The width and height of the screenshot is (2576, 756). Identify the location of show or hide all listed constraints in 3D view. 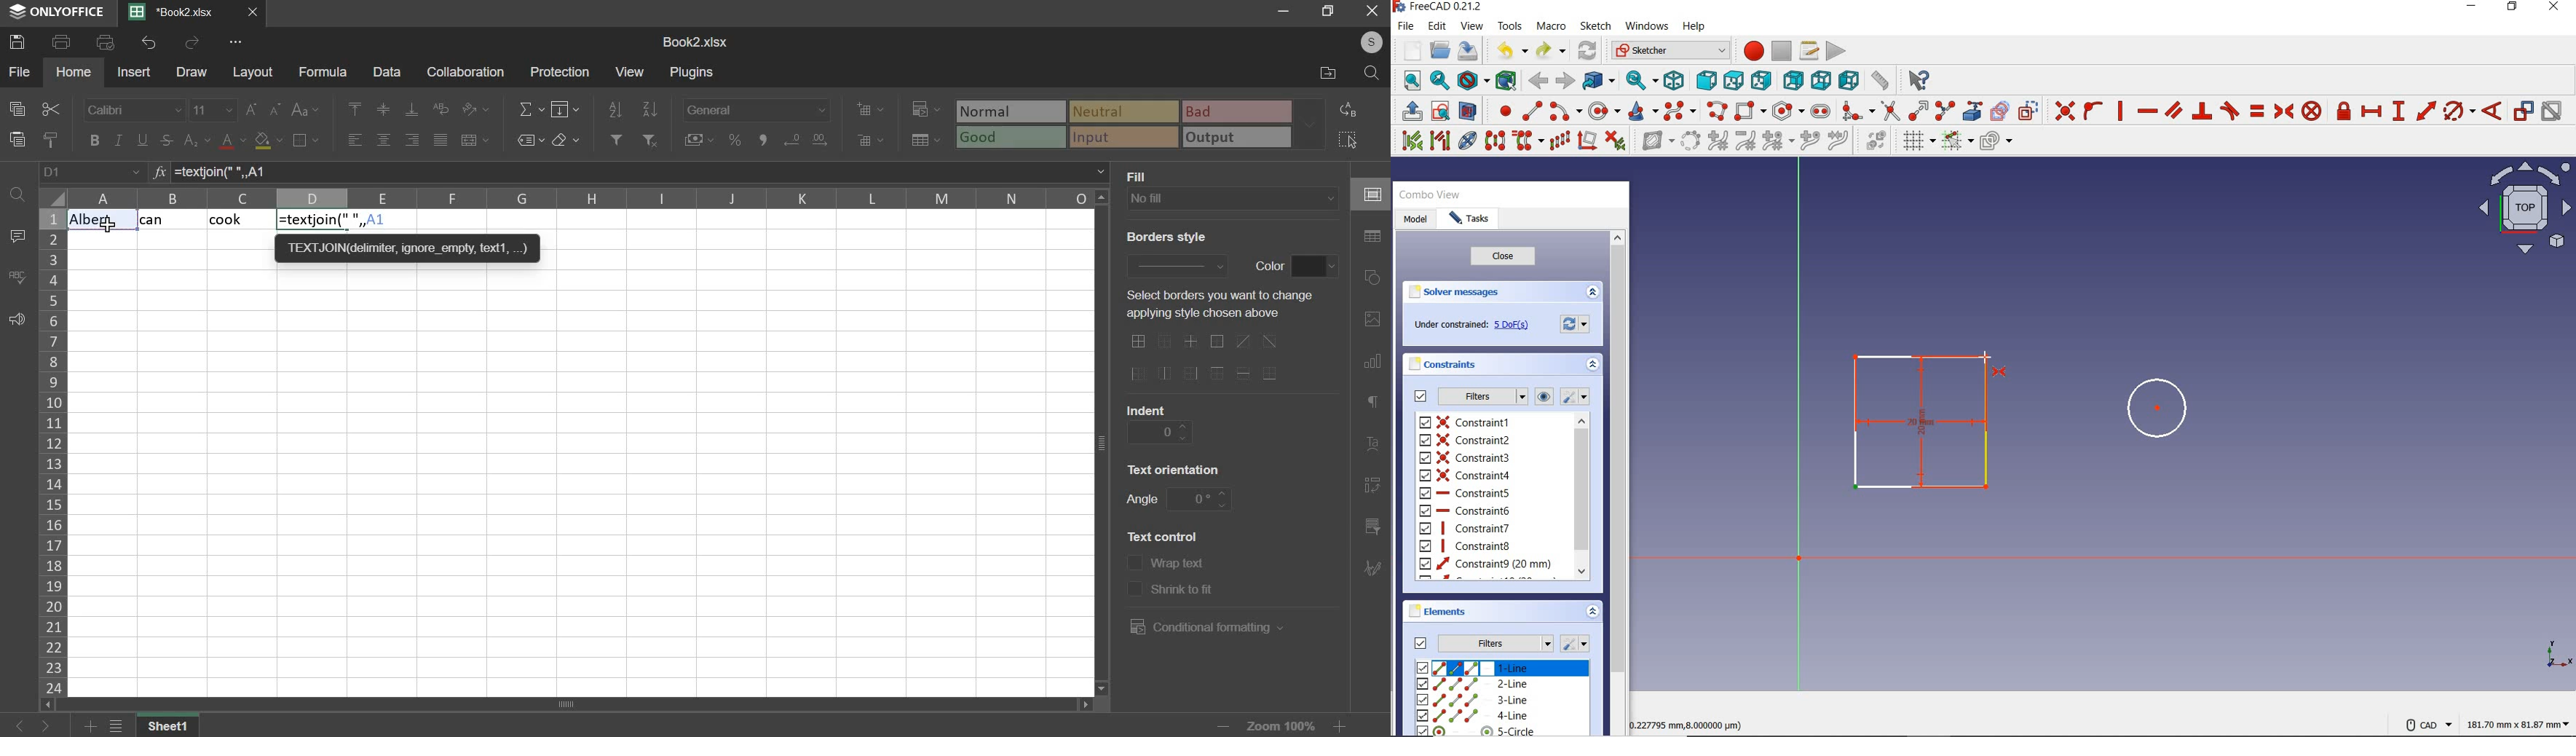
(1545, 395).